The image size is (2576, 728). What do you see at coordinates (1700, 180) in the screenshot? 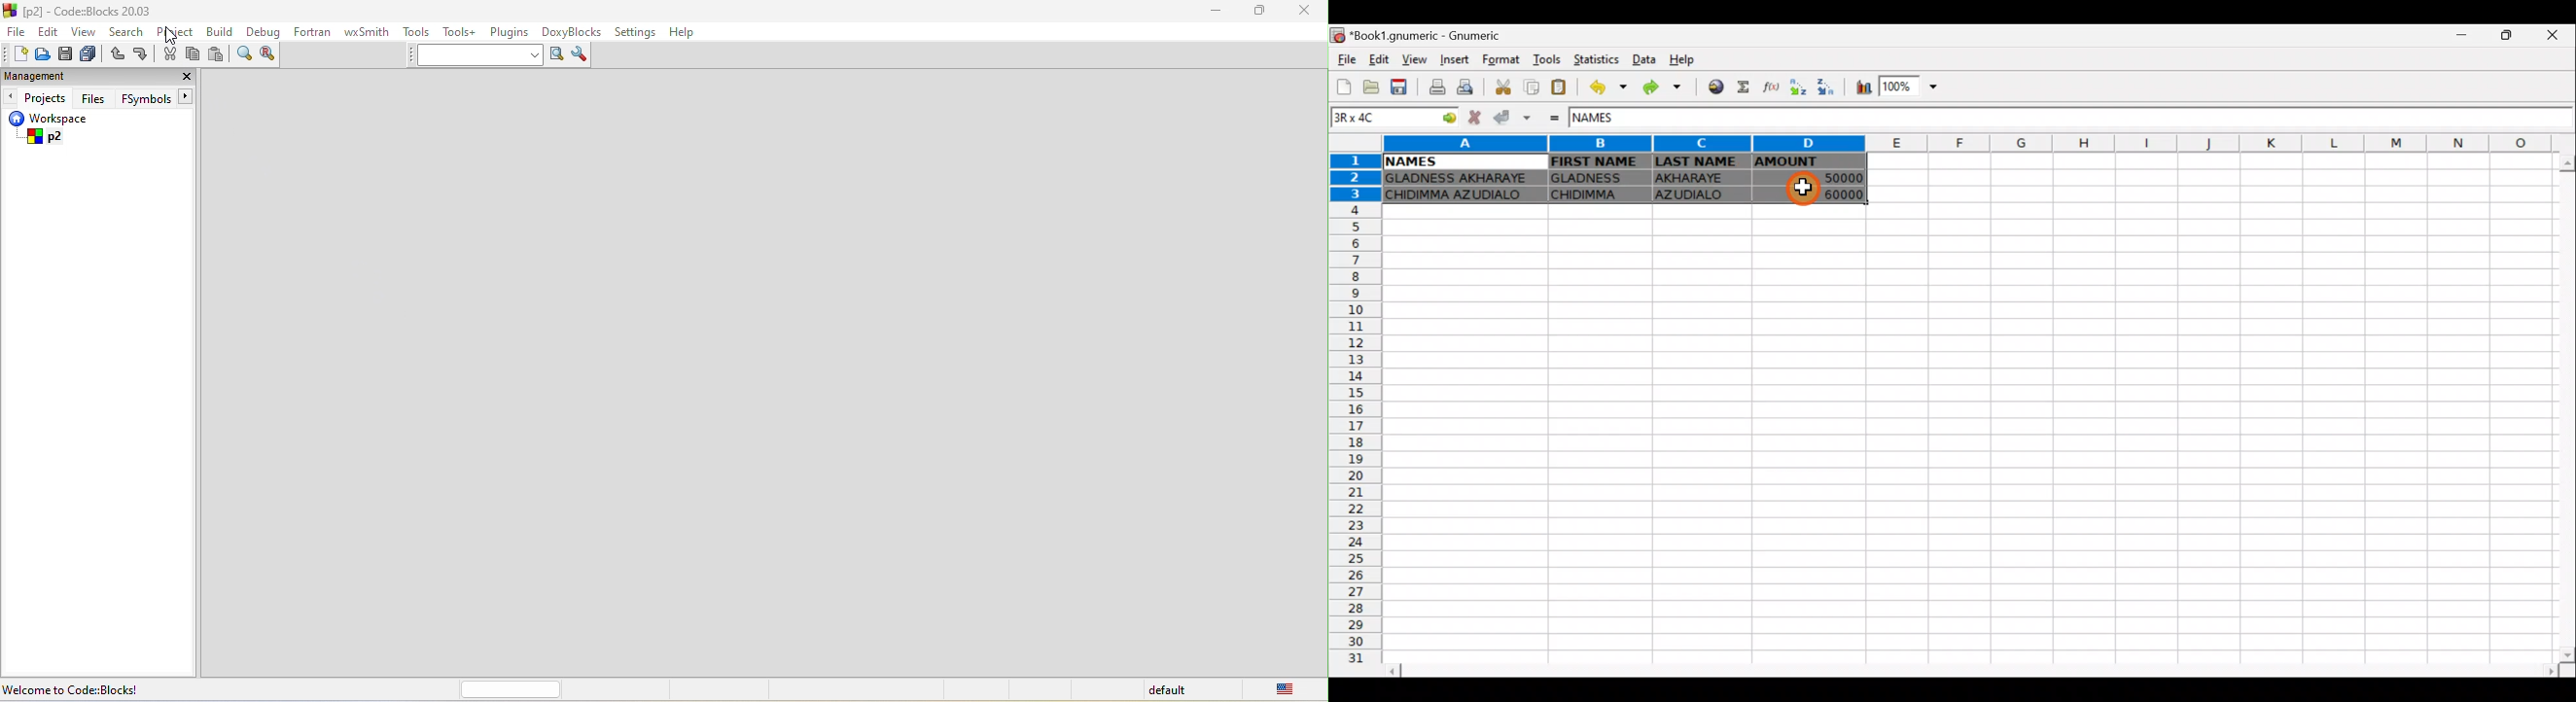
I see `AKHARAYE` at bounding box center [1700, 180].